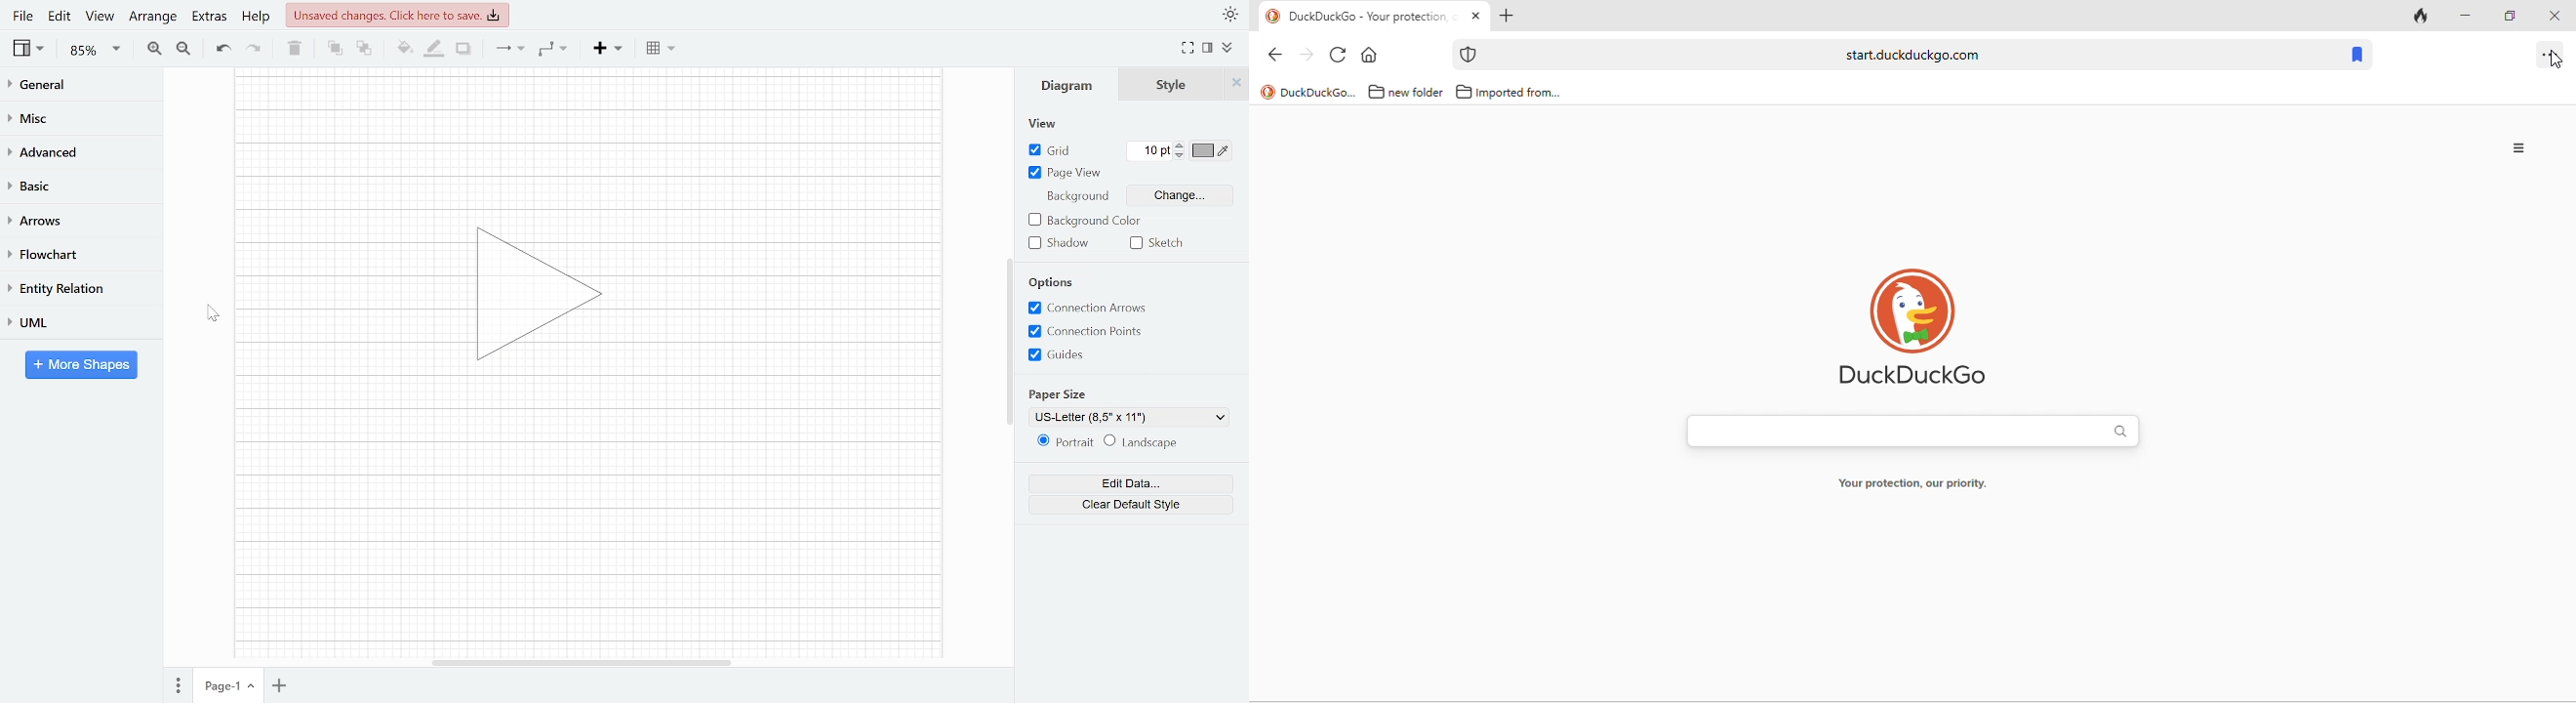  I want to click on reload, so click(1339, 55).